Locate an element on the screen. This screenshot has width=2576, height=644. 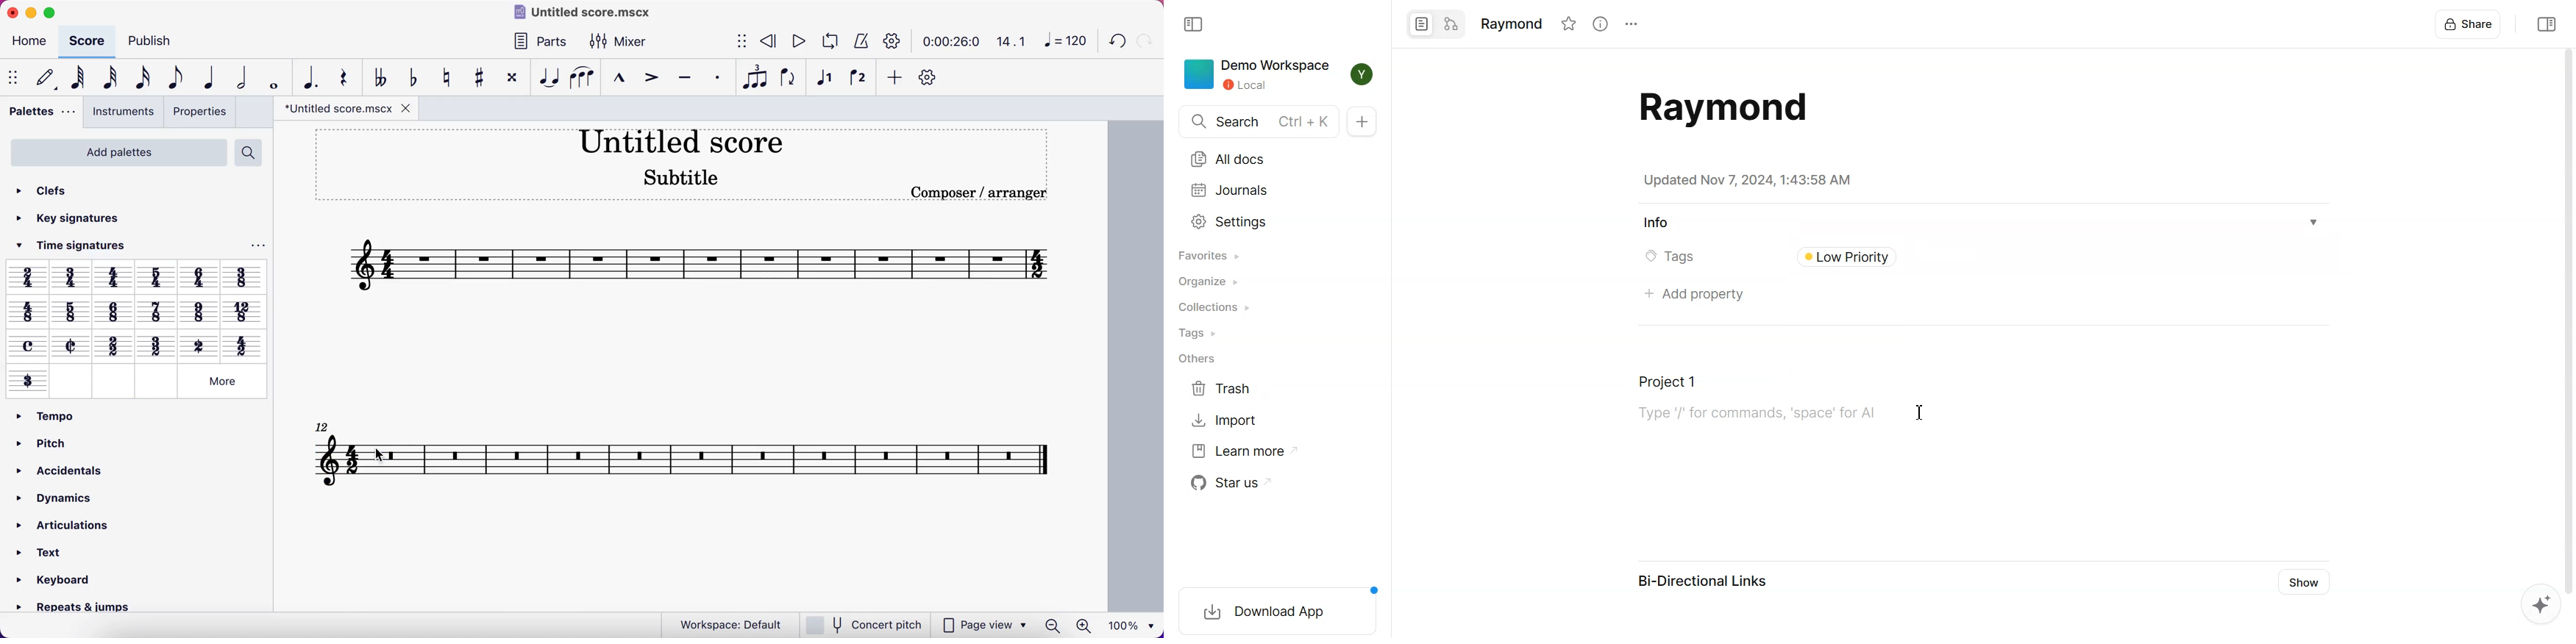
customize toolbar is located at coordinates (930, 77).